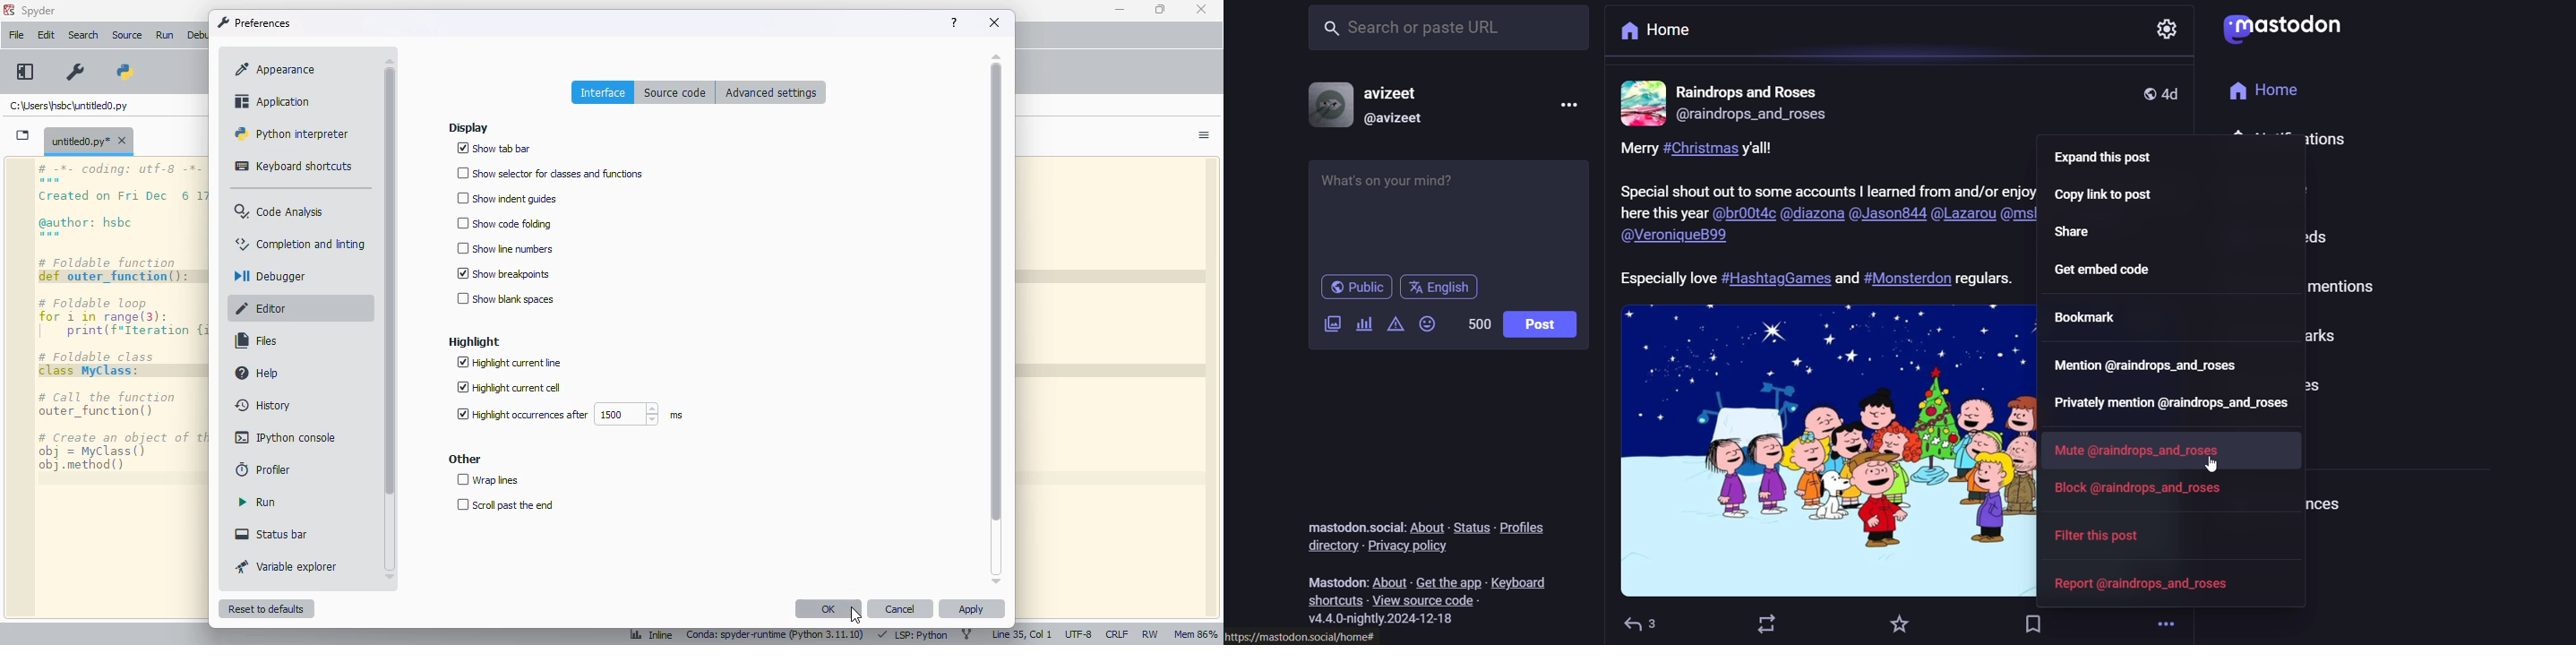  Describe the element at coordinates (1345, 521) in the screenshot. I see `text` at that location.